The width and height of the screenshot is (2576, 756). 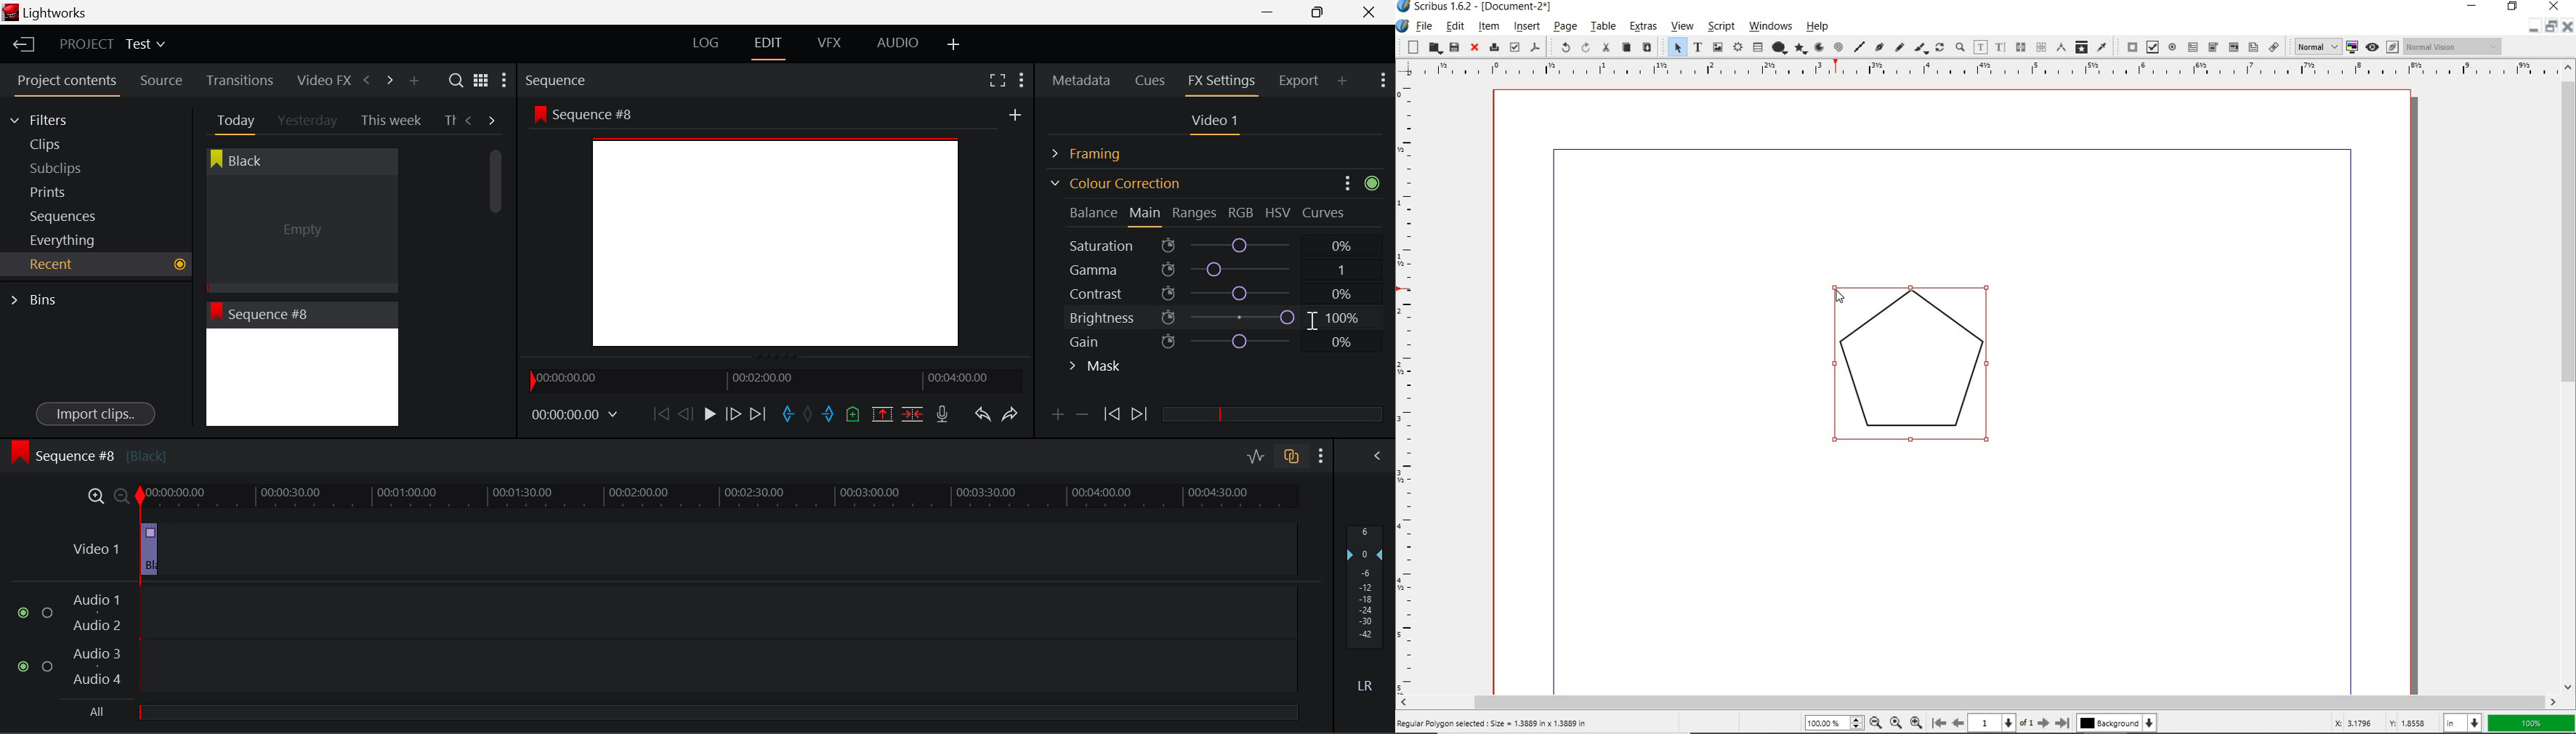 What do you see at coordinates (1489, 28) in the screenshot?
I see `item` at bounding box center [1489, 28].